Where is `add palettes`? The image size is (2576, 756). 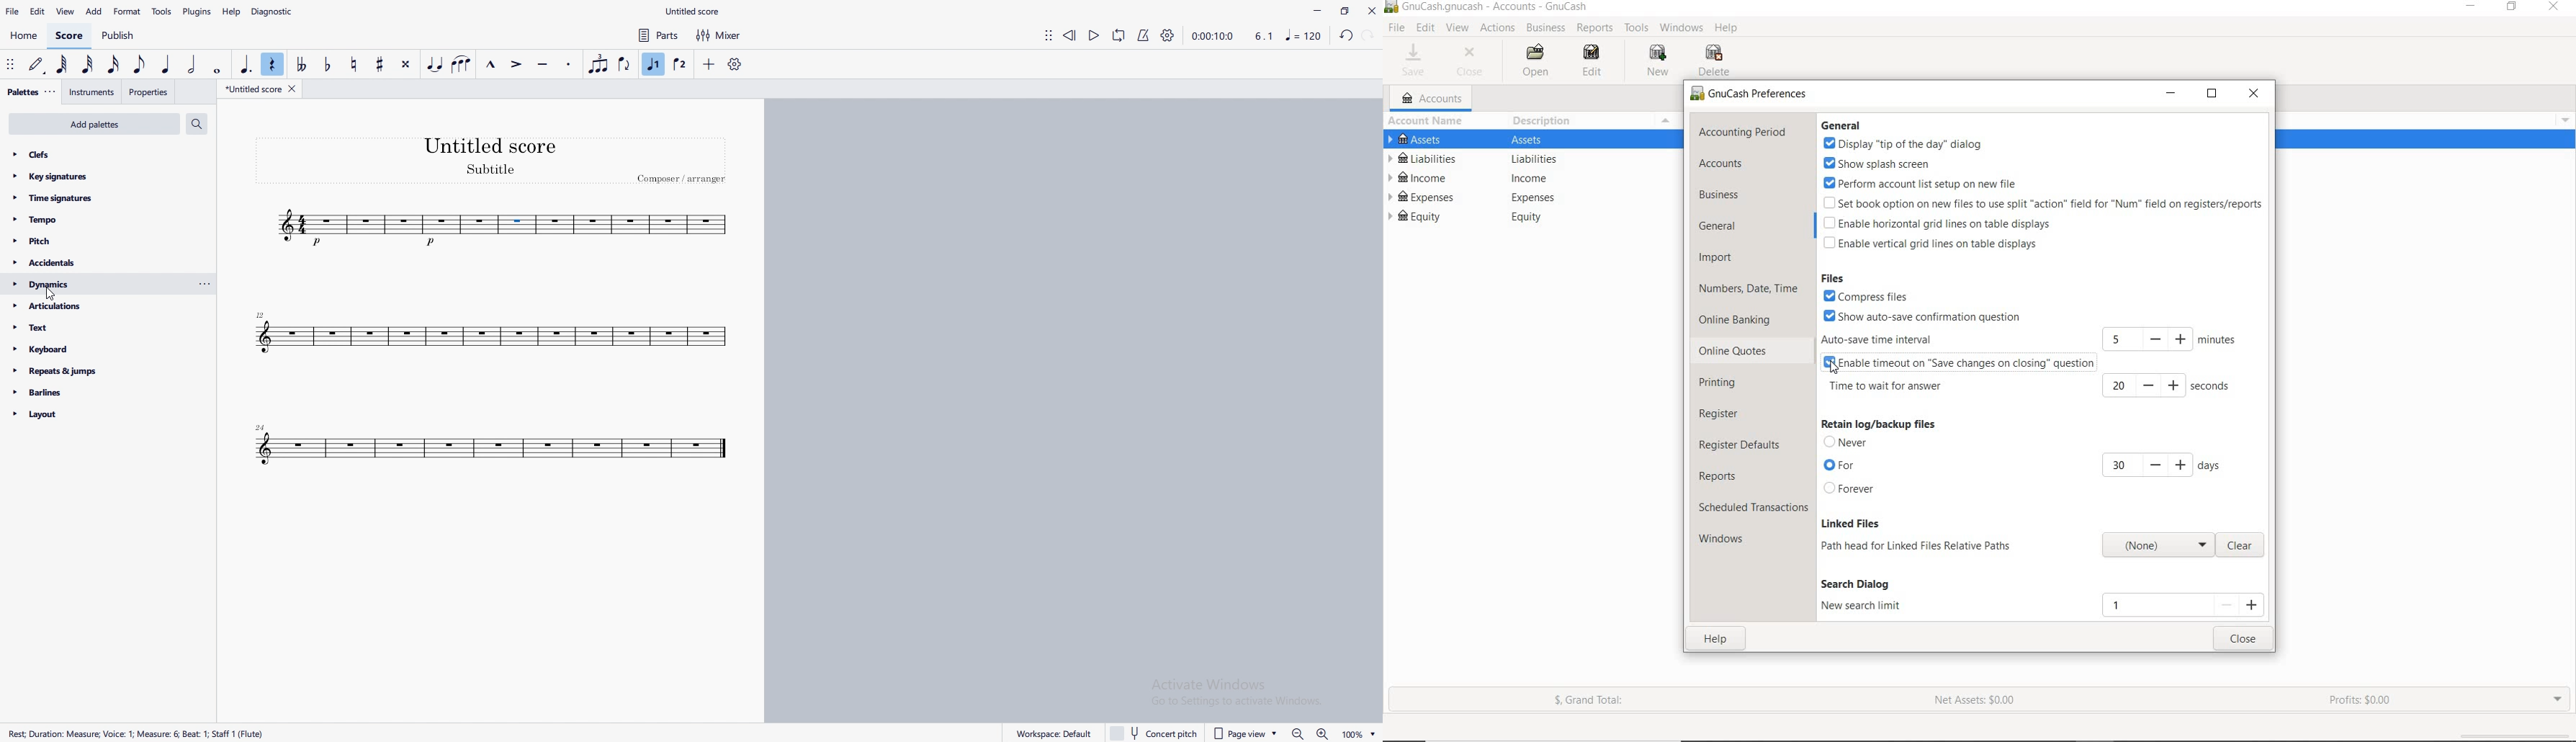
add palettes is located at coordinates (94, 124).